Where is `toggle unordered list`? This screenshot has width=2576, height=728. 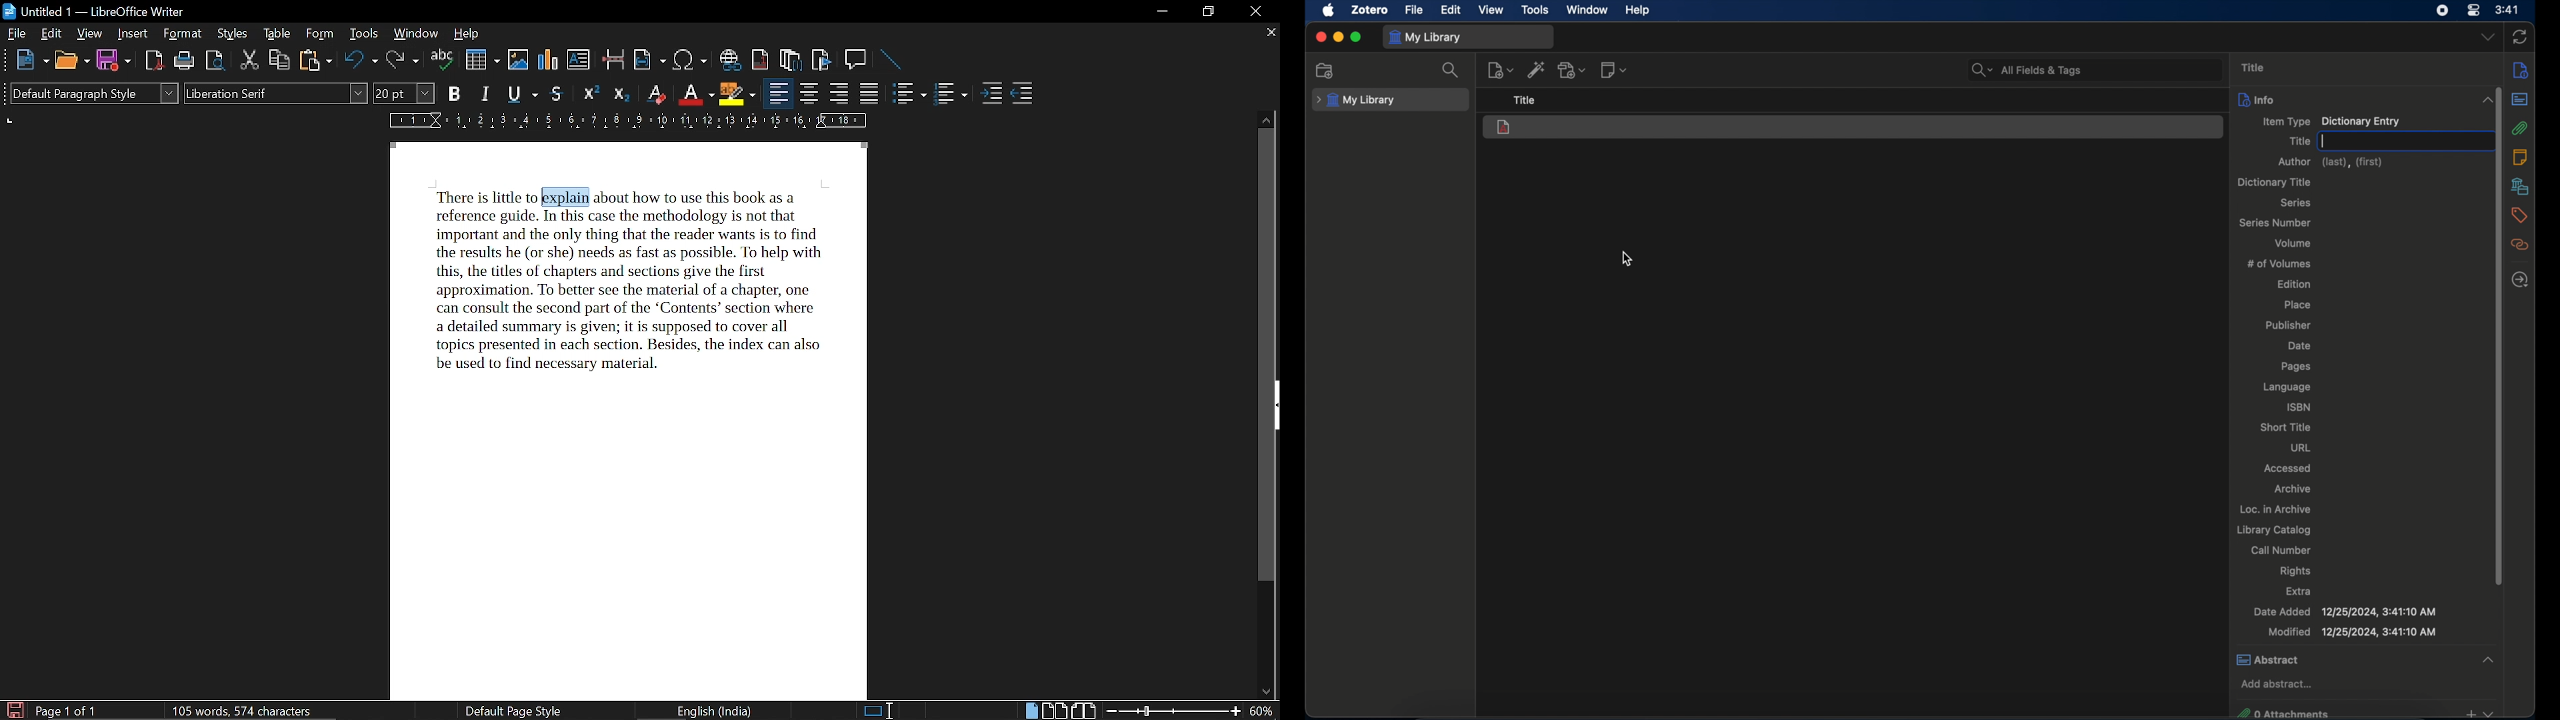 toggle unordered list is located at coordinates (950, 95).